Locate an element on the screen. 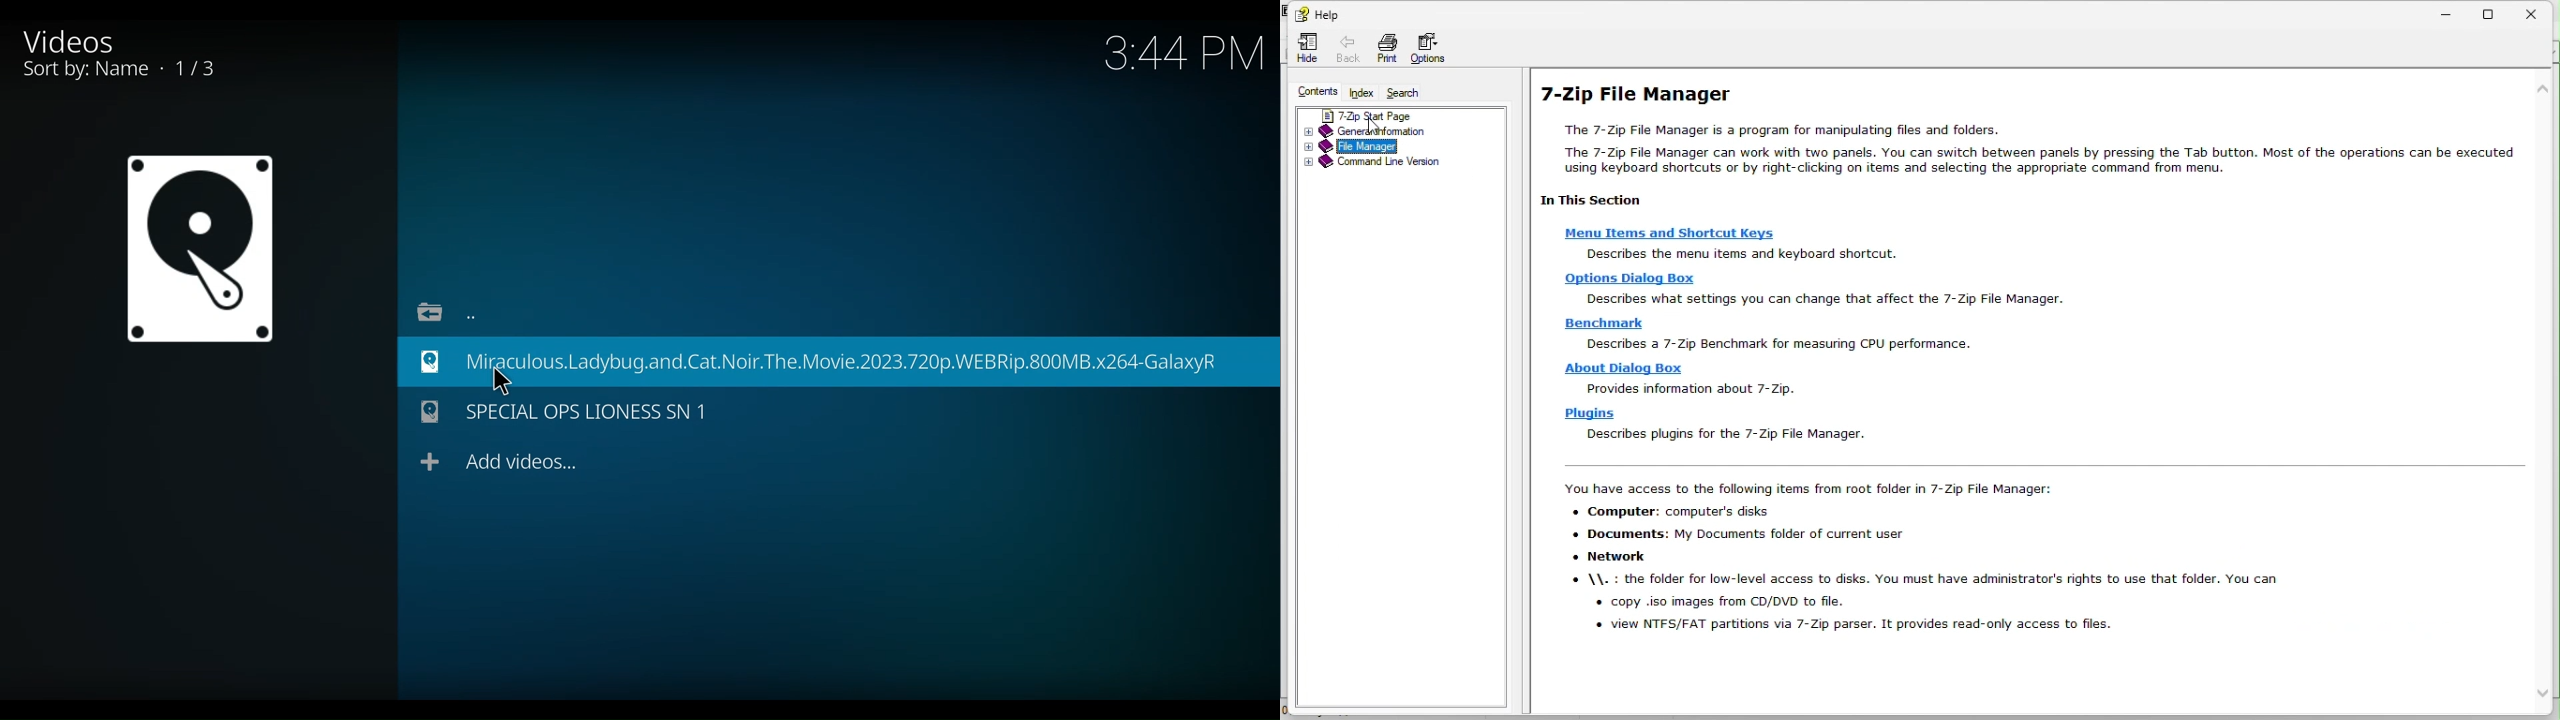 Image resolution: width=2576 pixels, height=728 pixels. Options Dialogue box is located at coordinates (1628, 278).